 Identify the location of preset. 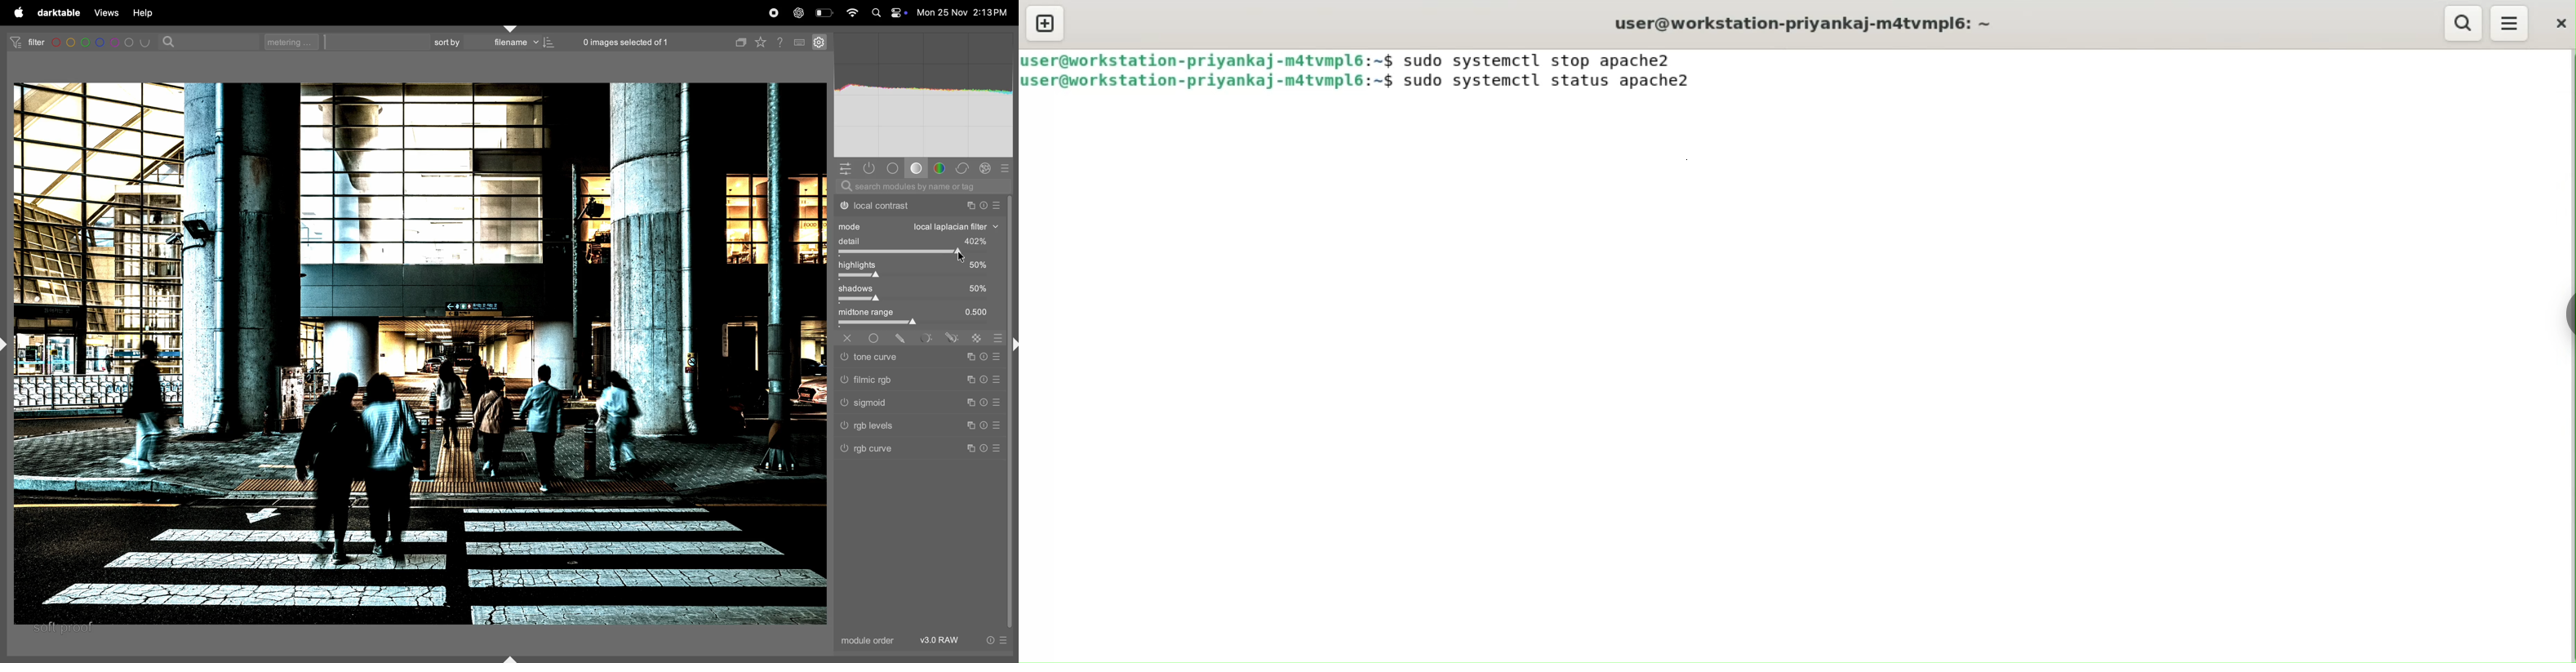
(998, 356).